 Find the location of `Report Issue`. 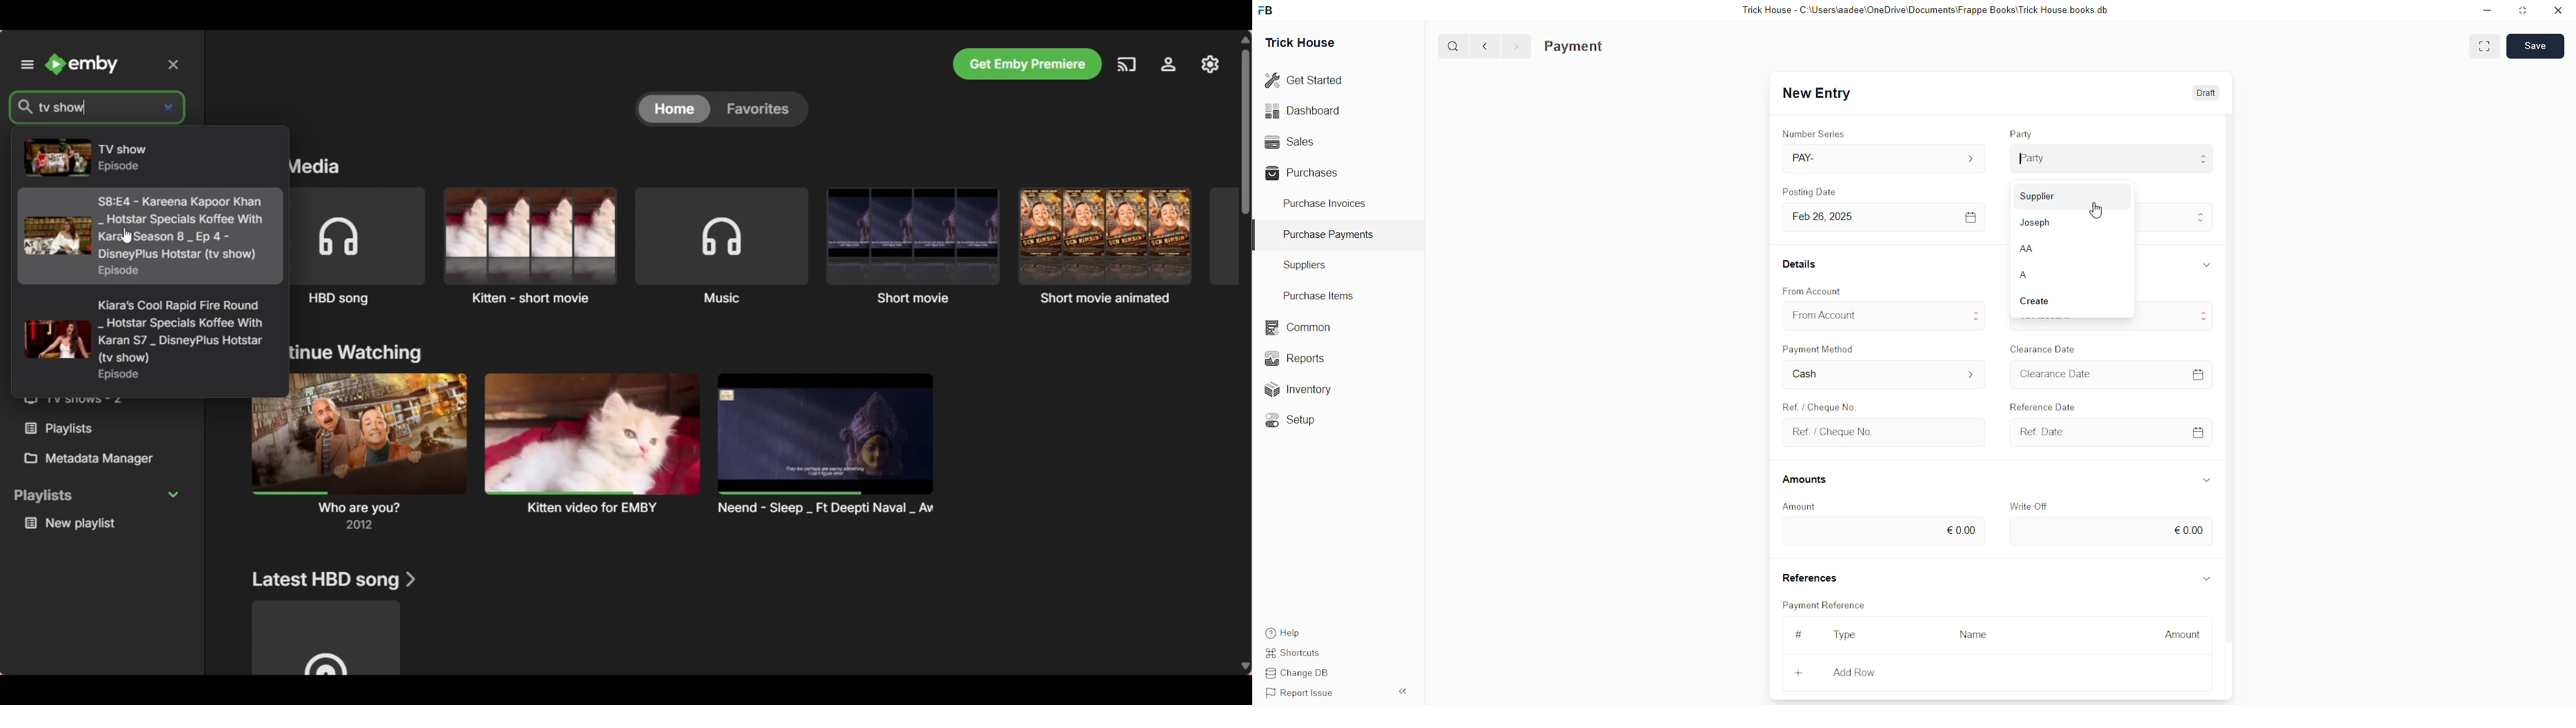

Report Issue is located at coordinates (1297, 691).